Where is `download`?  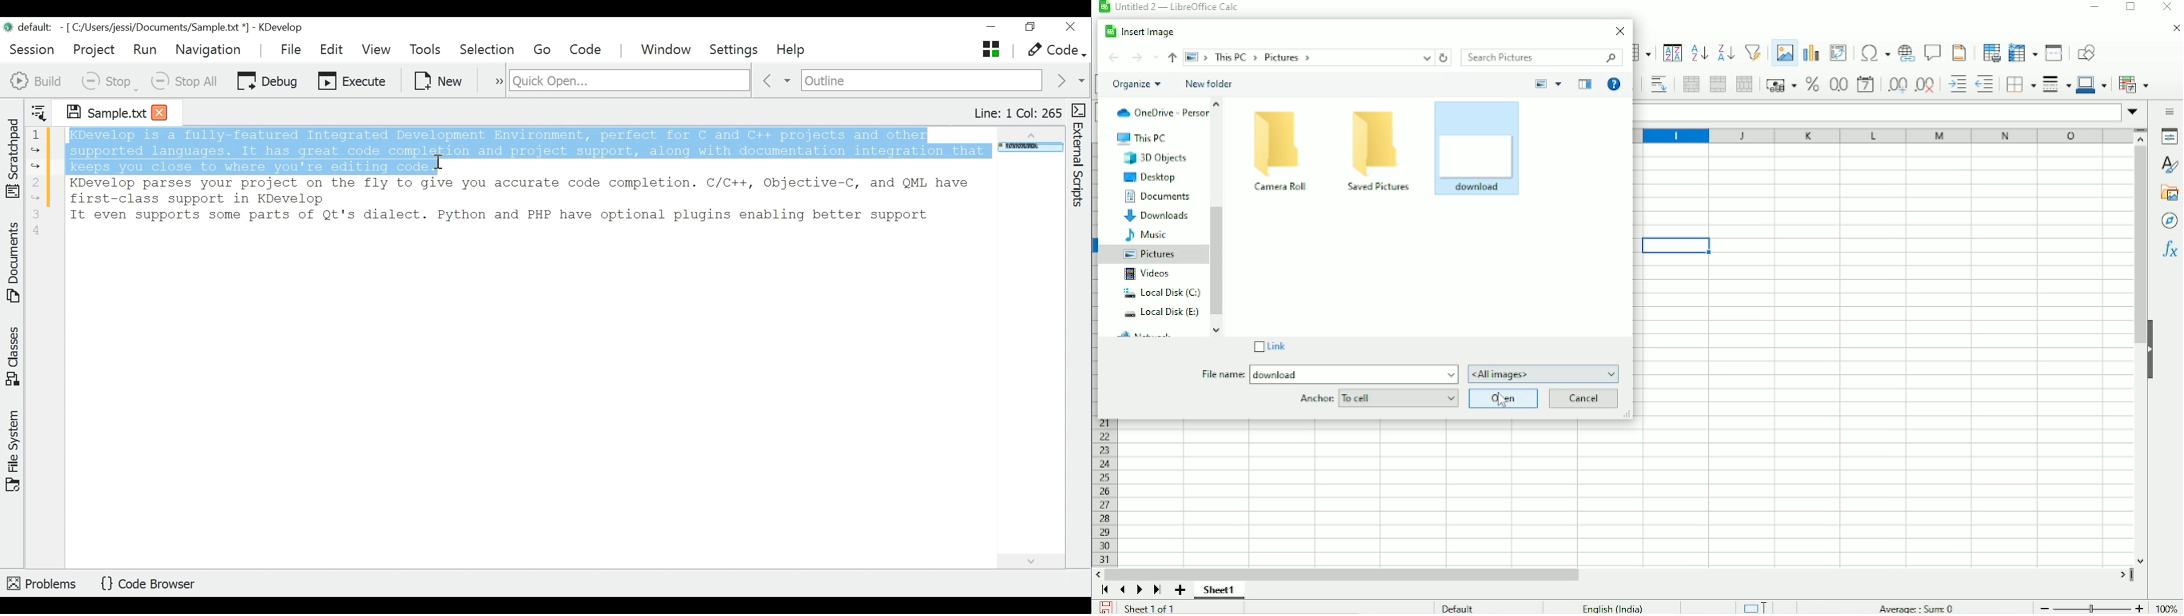
download is located at coordinates (1459, 147).